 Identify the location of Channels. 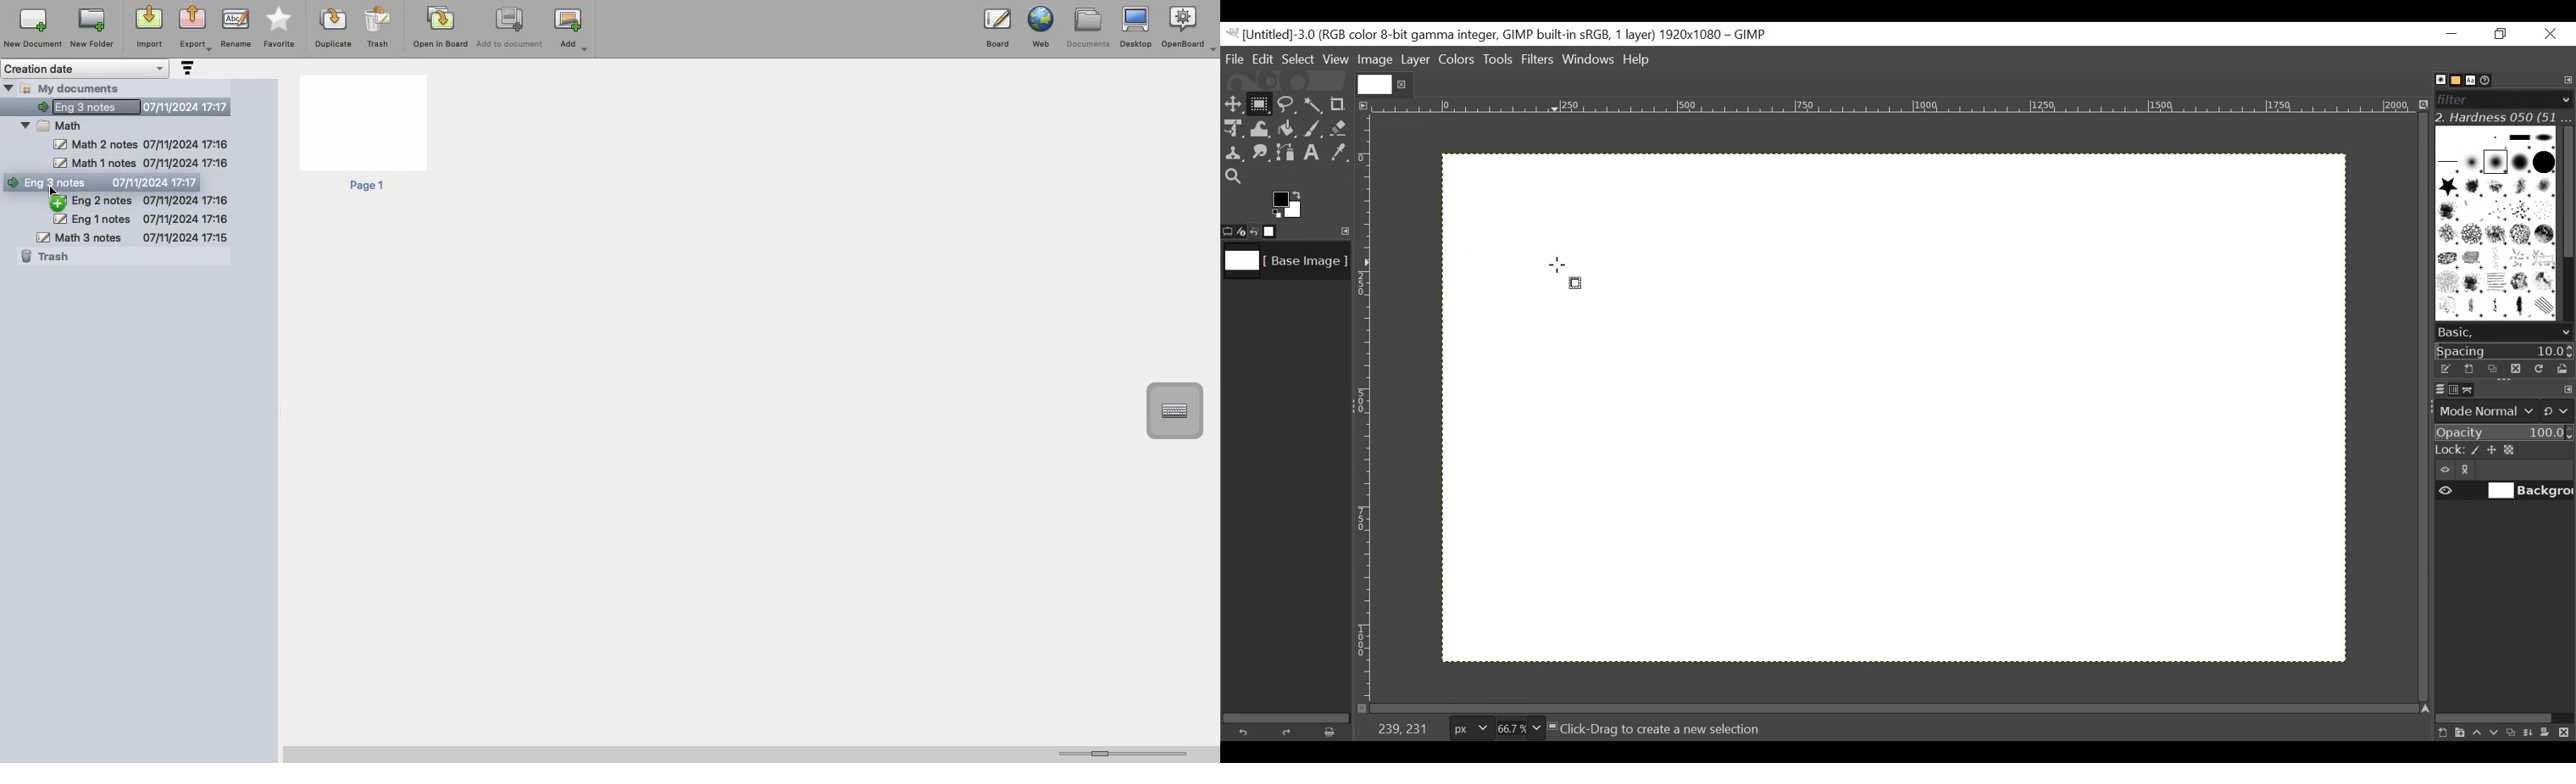
(2450, 389).